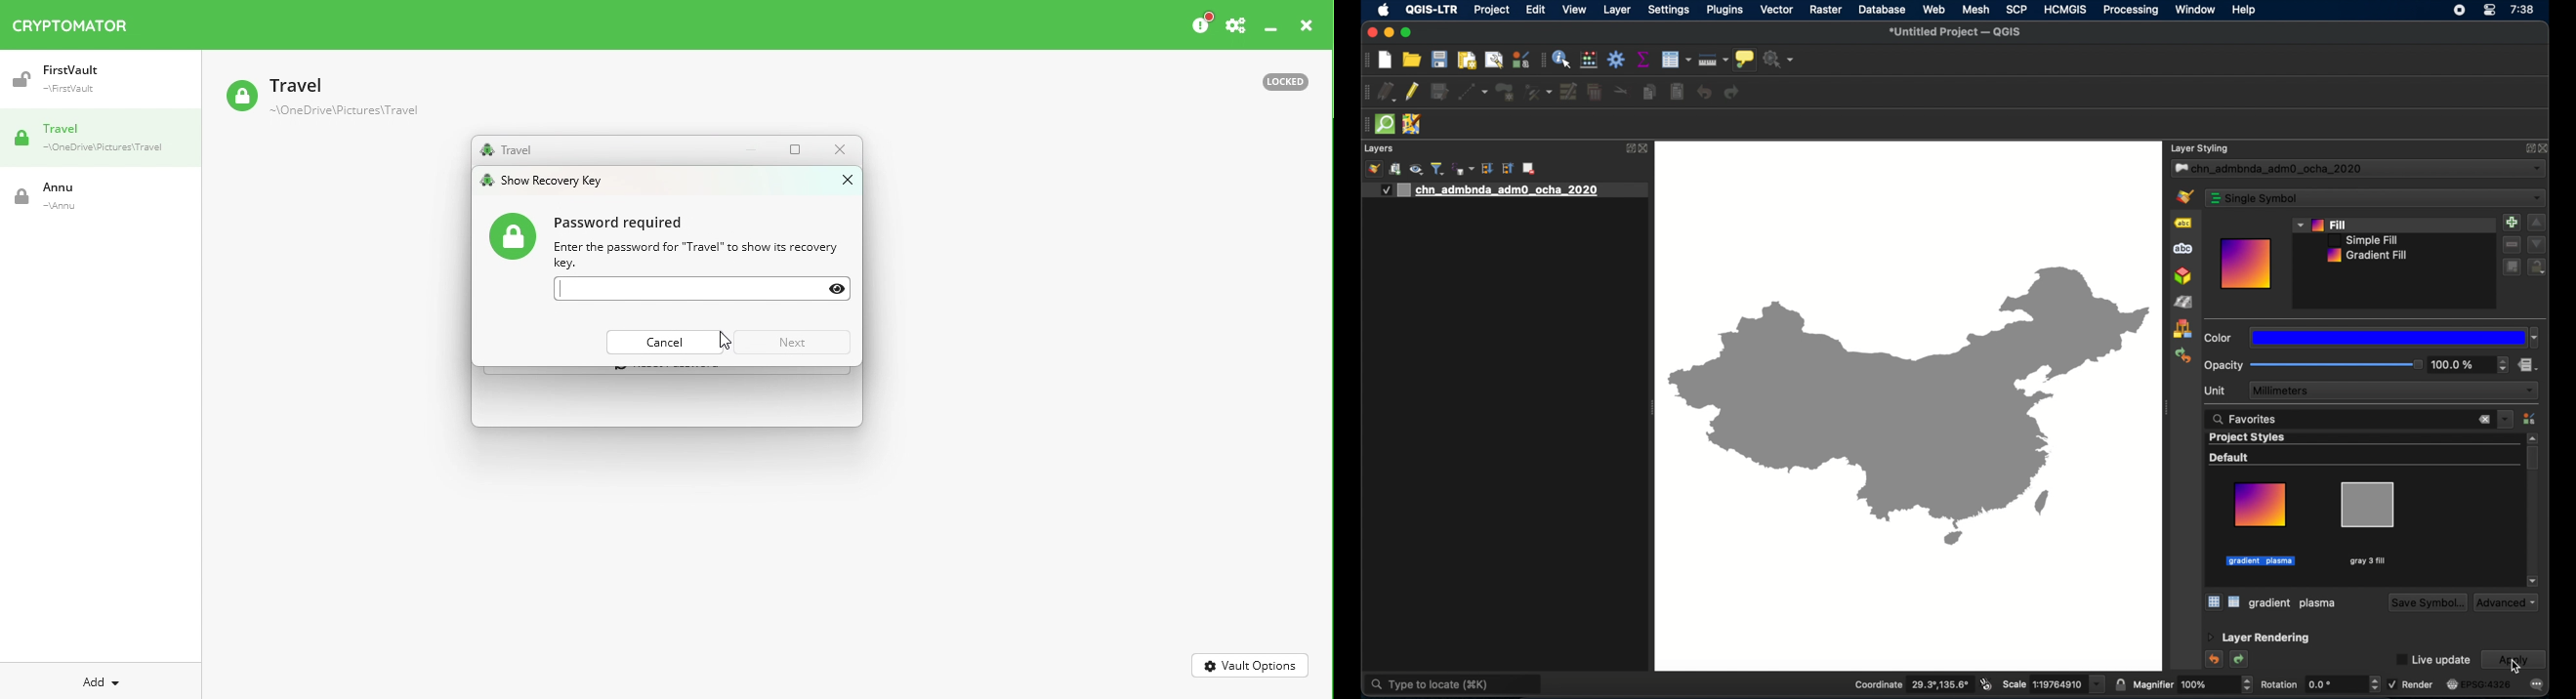 The width and height of the screenshot is (2576, 700). I want to click on advanced , so click(2507, 603).